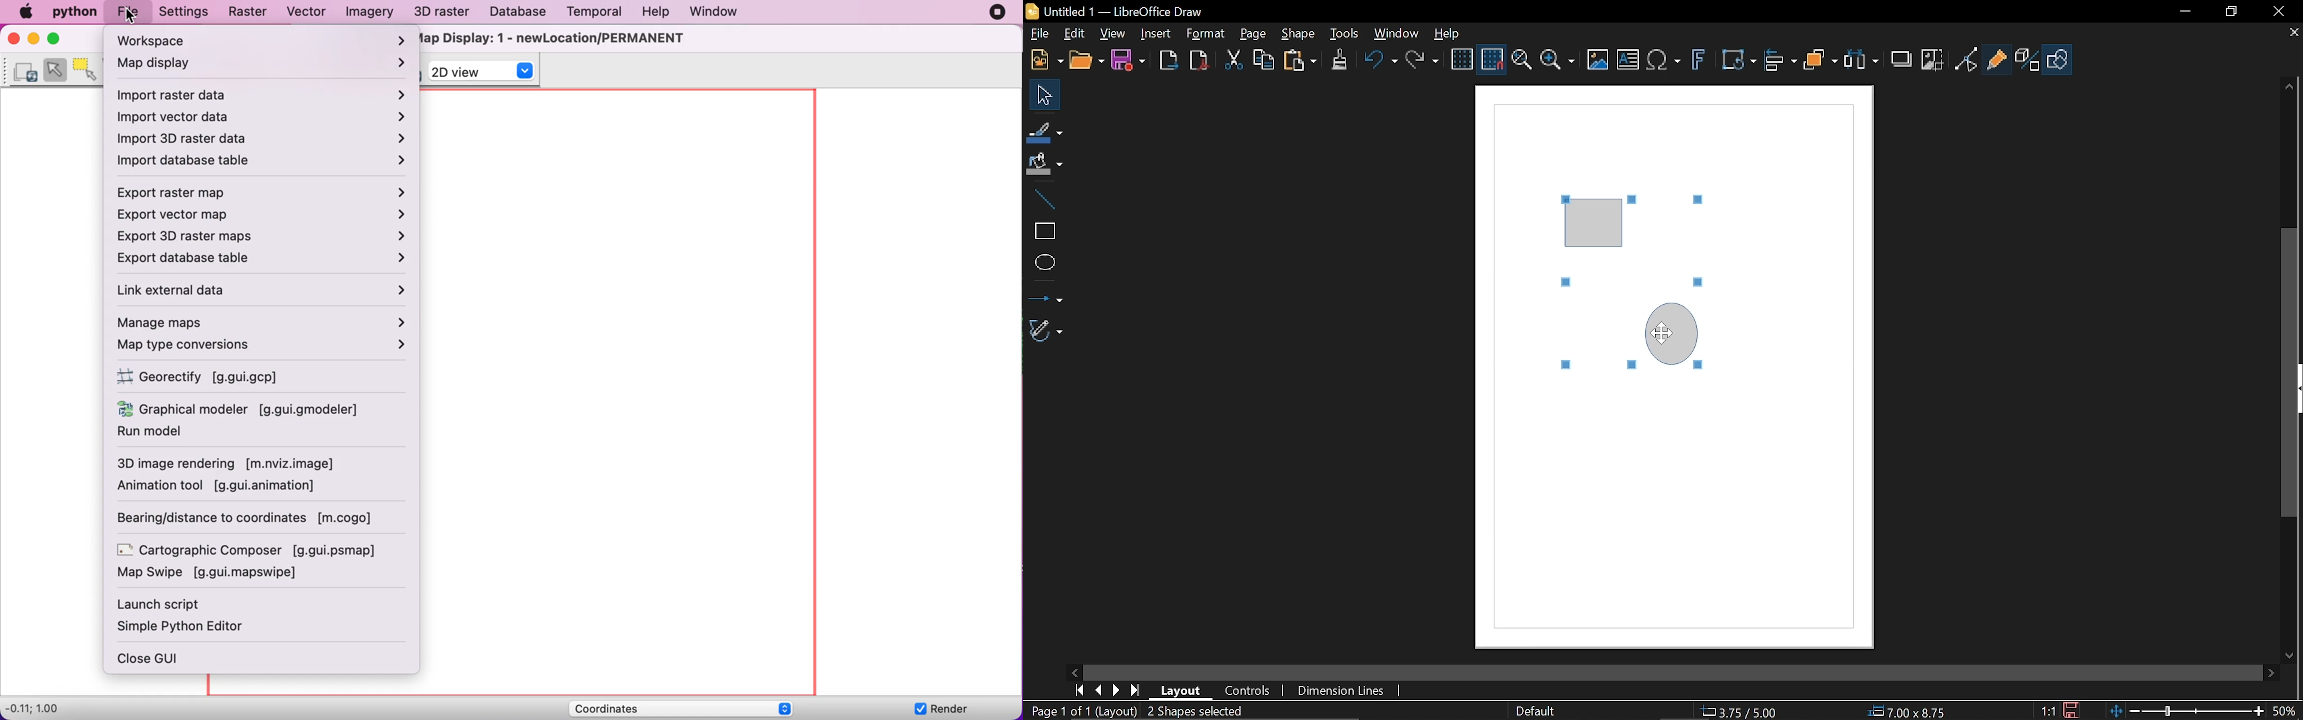  What do you see at coordinates (2290, 374) in the screenshot?
I see `Vertical scrollbar` at bounding box center [2290, 374].